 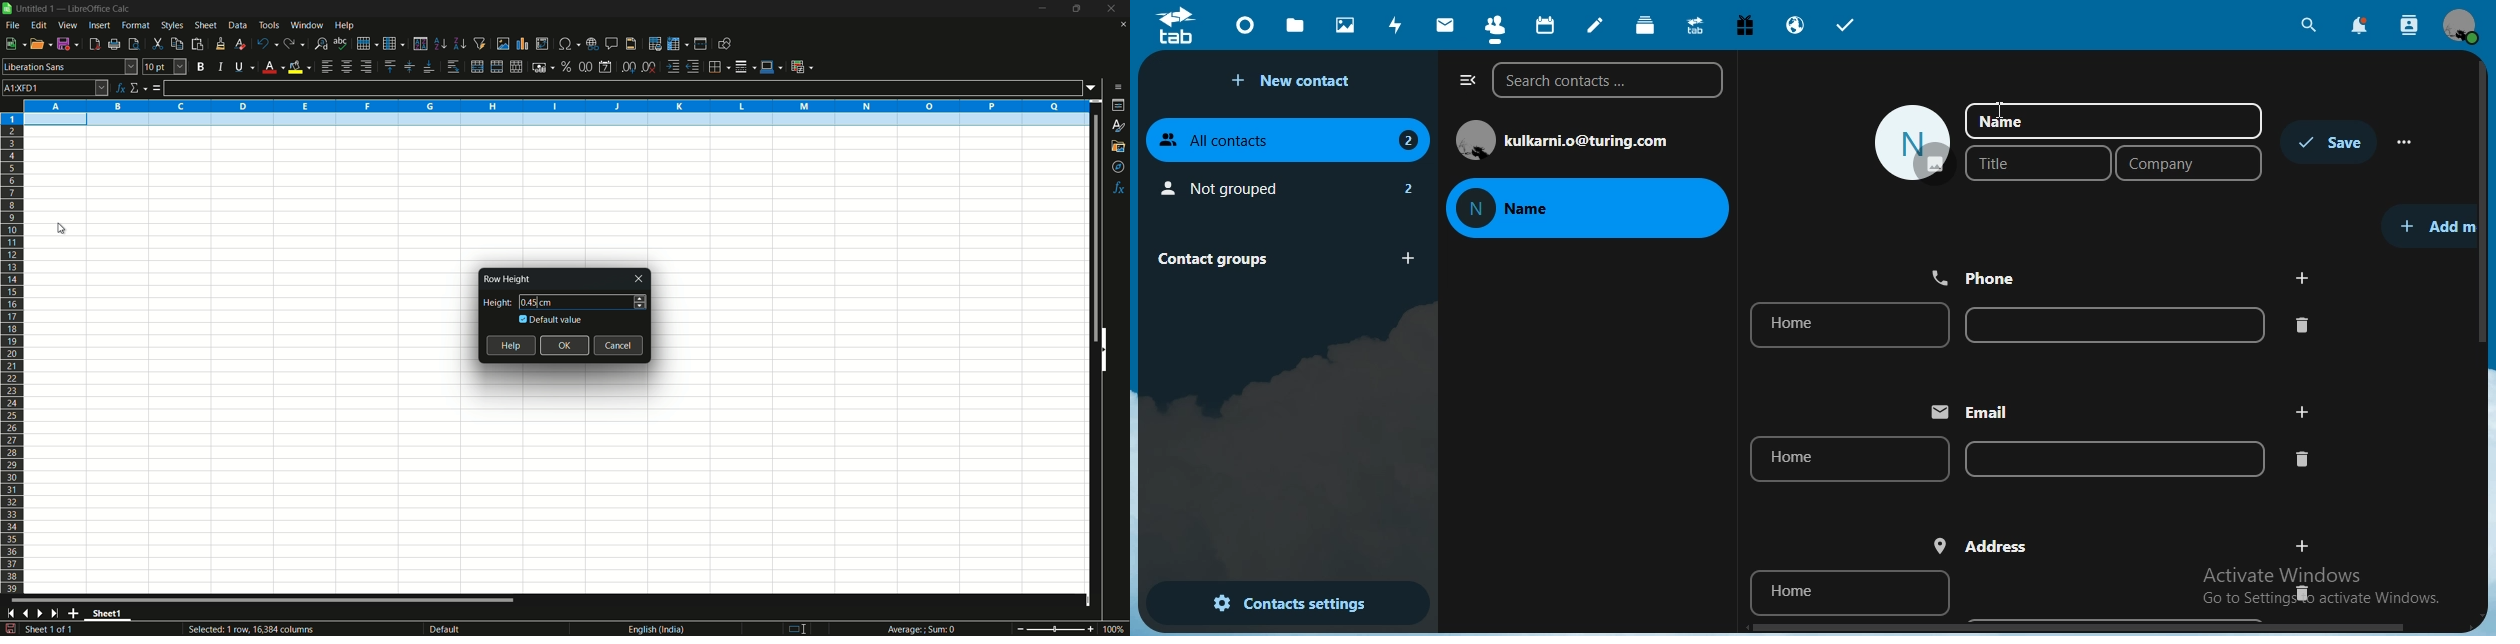 I want to click on notes, so click(x=1597, y=25).